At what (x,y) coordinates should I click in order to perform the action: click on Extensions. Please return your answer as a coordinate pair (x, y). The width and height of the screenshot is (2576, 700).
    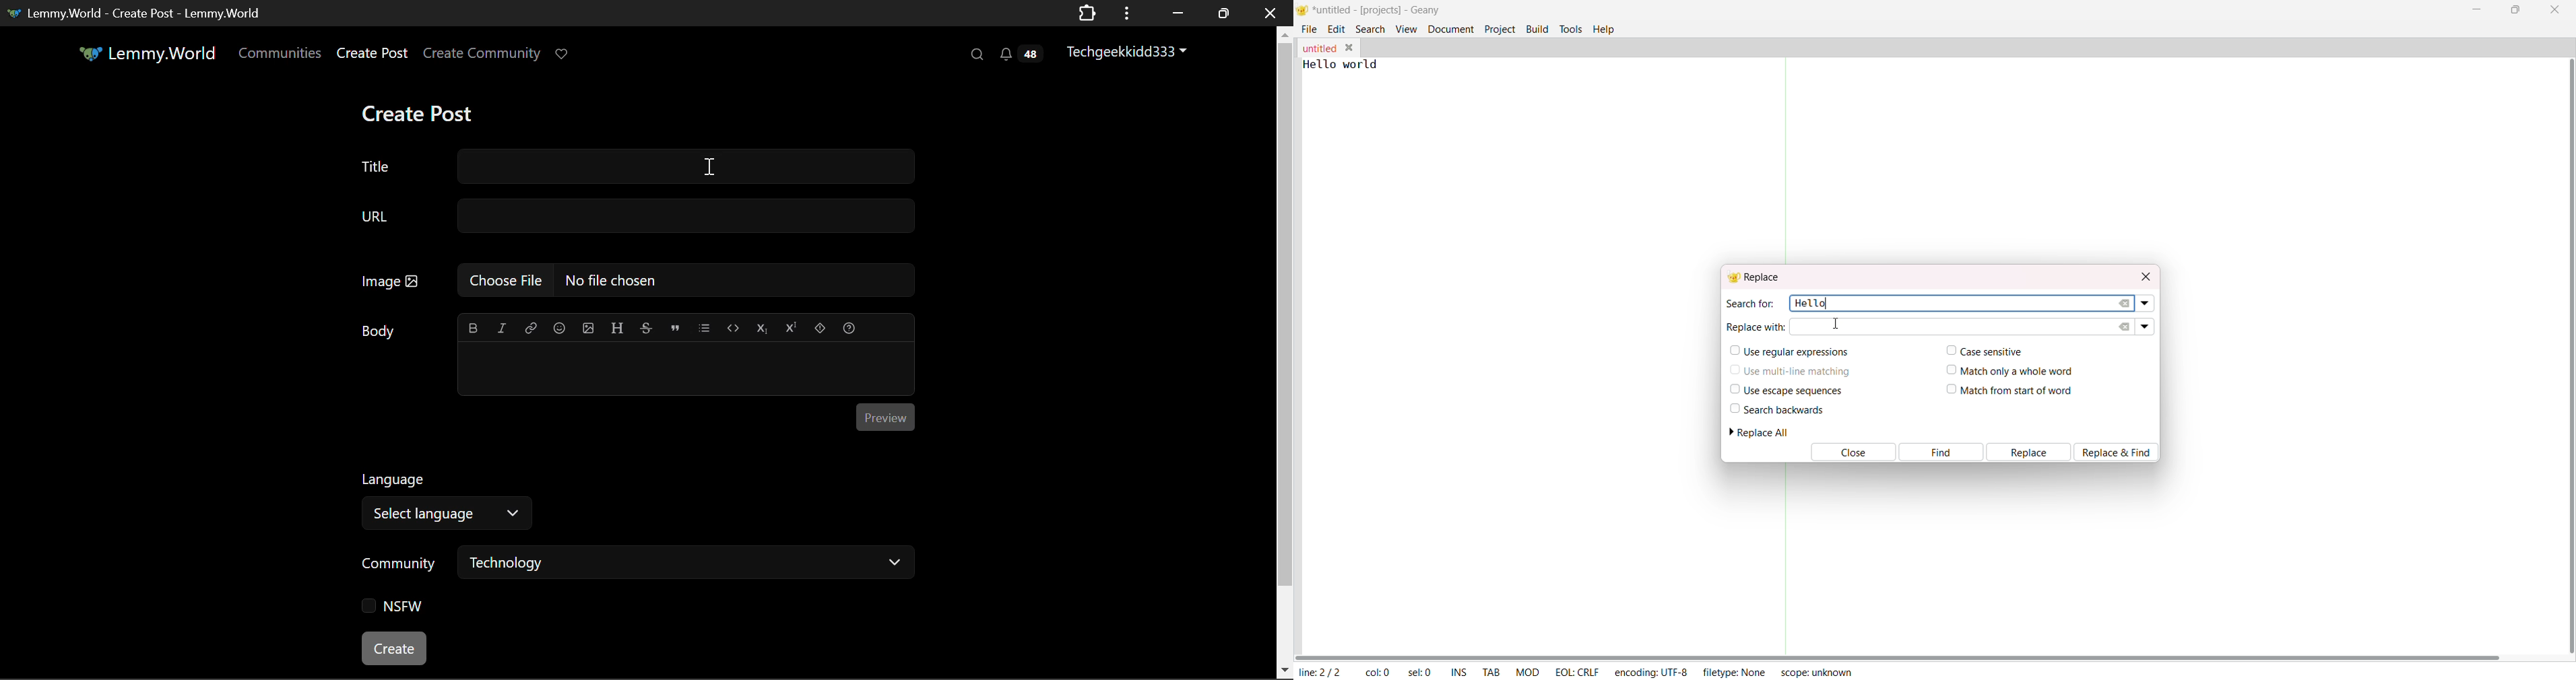
    Looking at the image, I should click on (1087, 12).